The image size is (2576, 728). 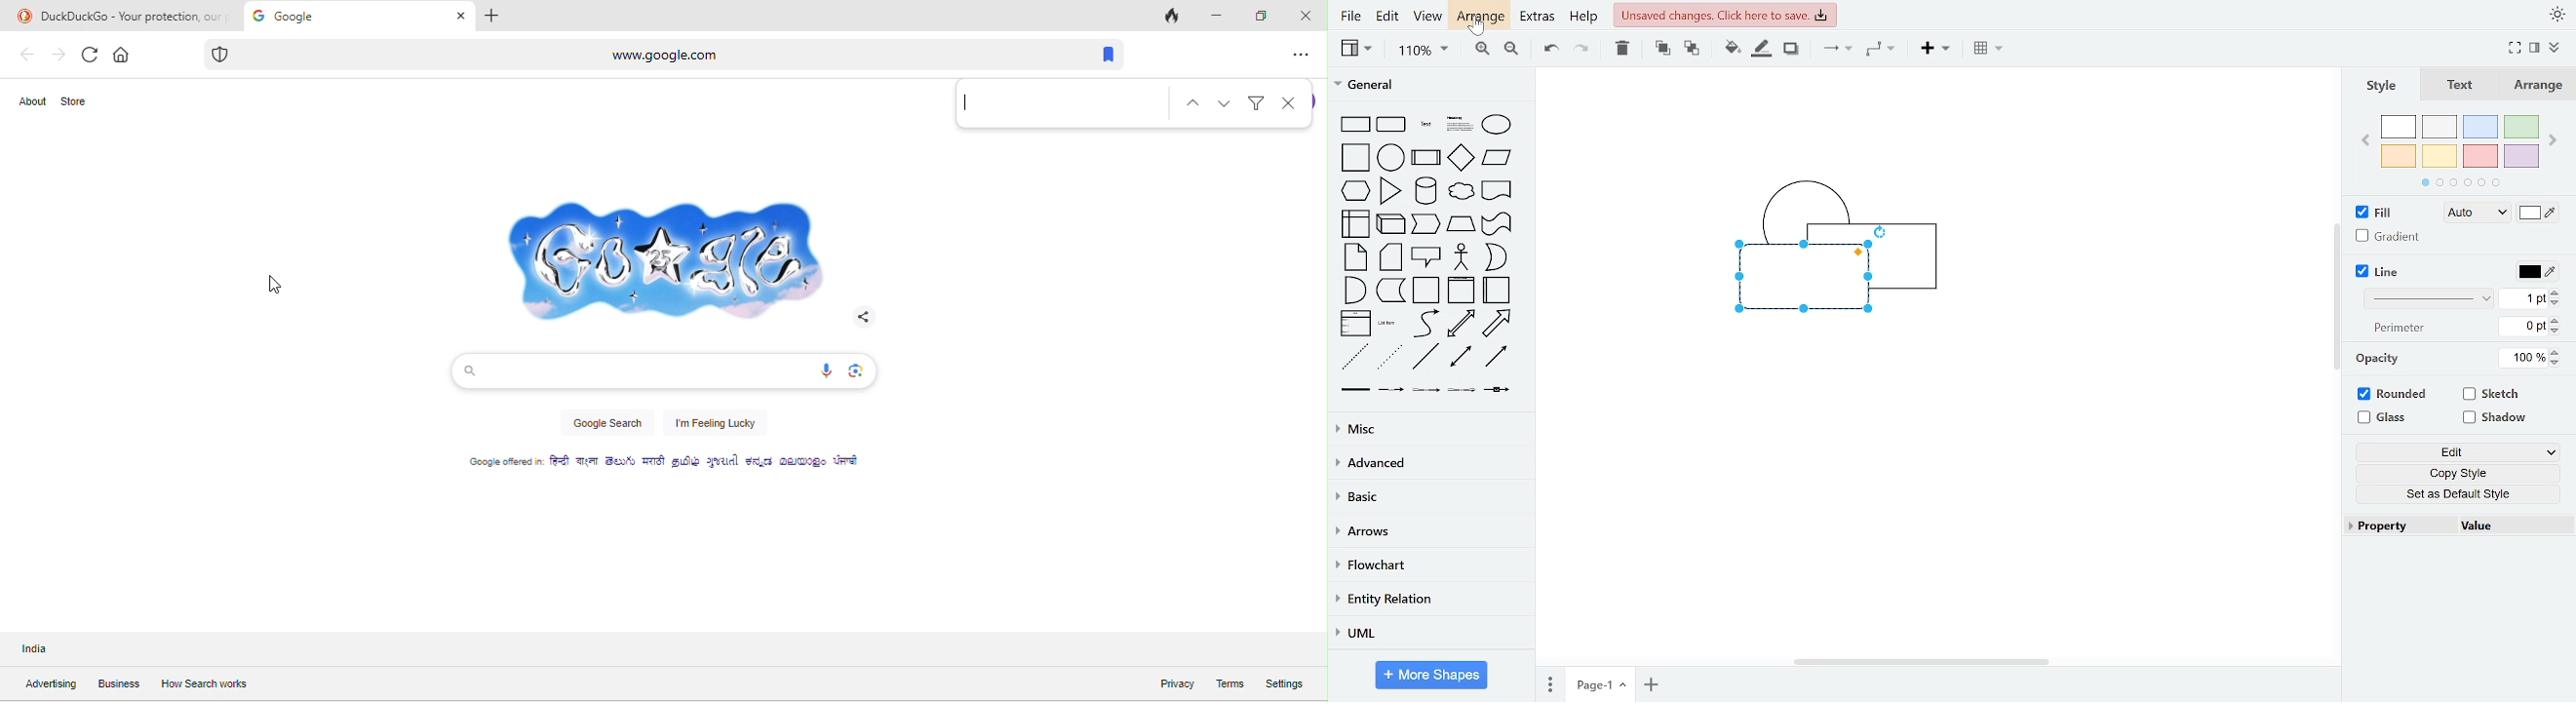 What do you see at coordinates (2557, 304) in the screenshot?
I see `decrease line width` at bounding box center [2557, 304].